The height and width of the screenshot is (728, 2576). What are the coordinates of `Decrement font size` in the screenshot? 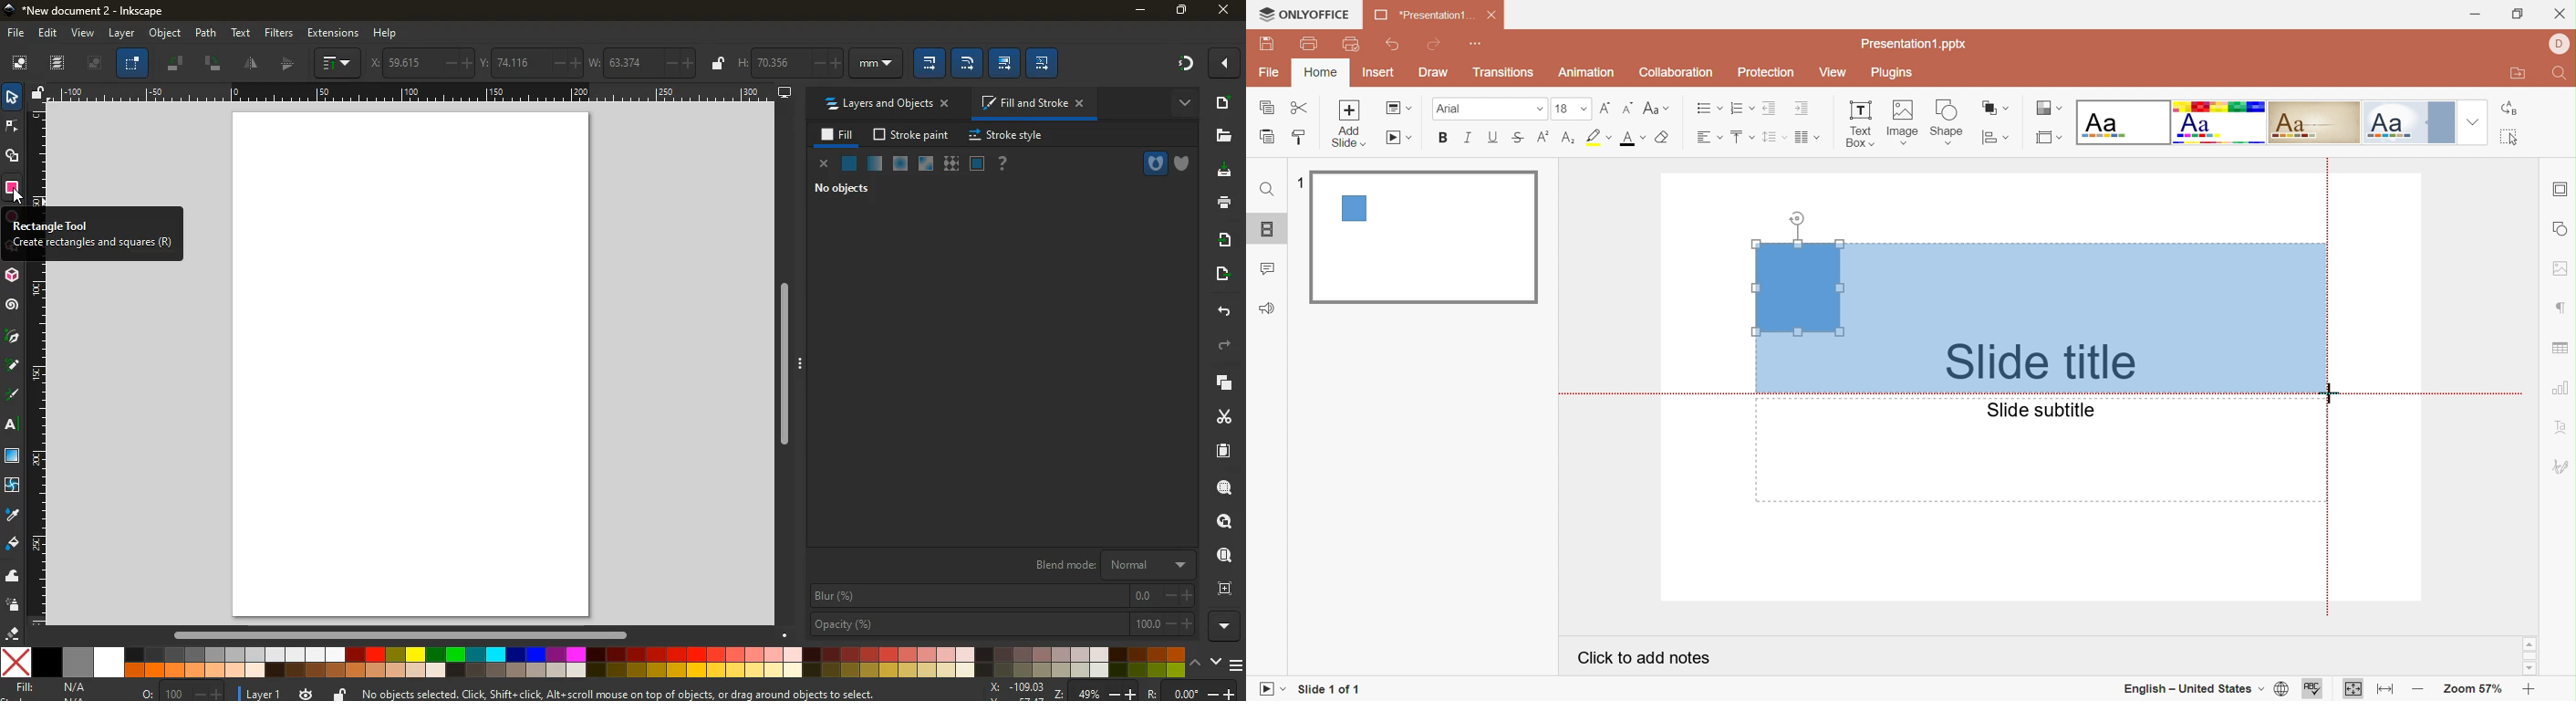 It's located at (1627, 108).